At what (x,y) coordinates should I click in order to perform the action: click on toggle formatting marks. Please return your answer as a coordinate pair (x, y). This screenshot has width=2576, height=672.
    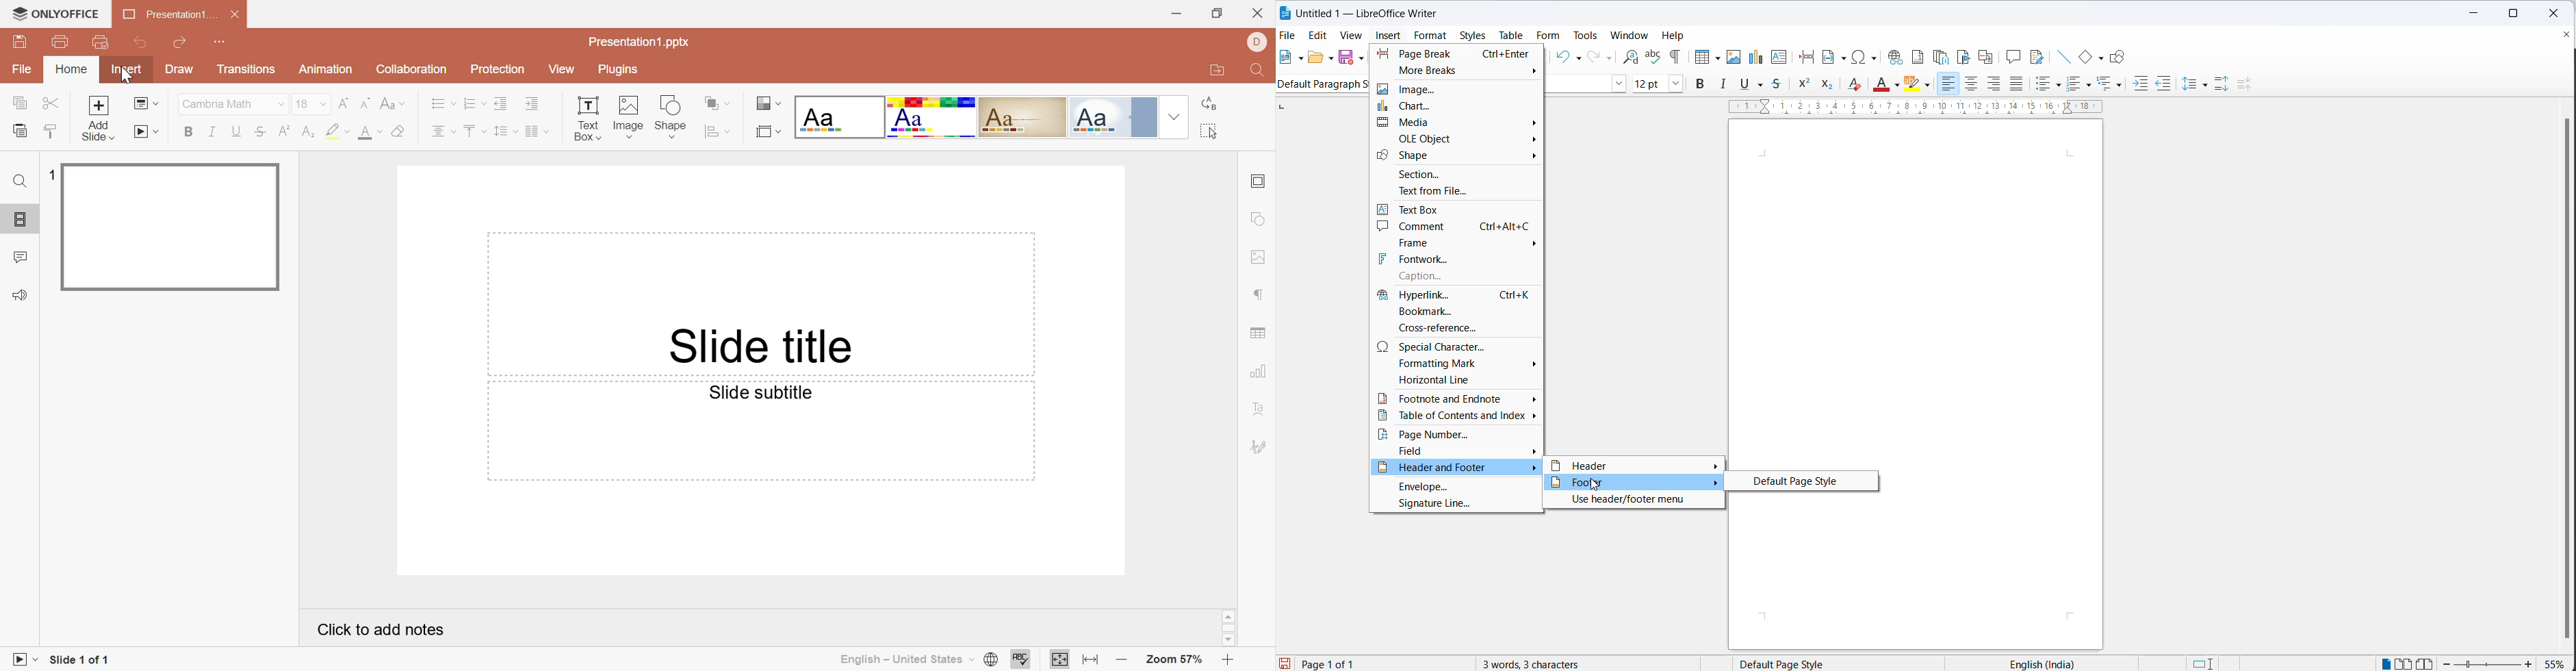
    Looking at the image, I should click on (1673, 58).